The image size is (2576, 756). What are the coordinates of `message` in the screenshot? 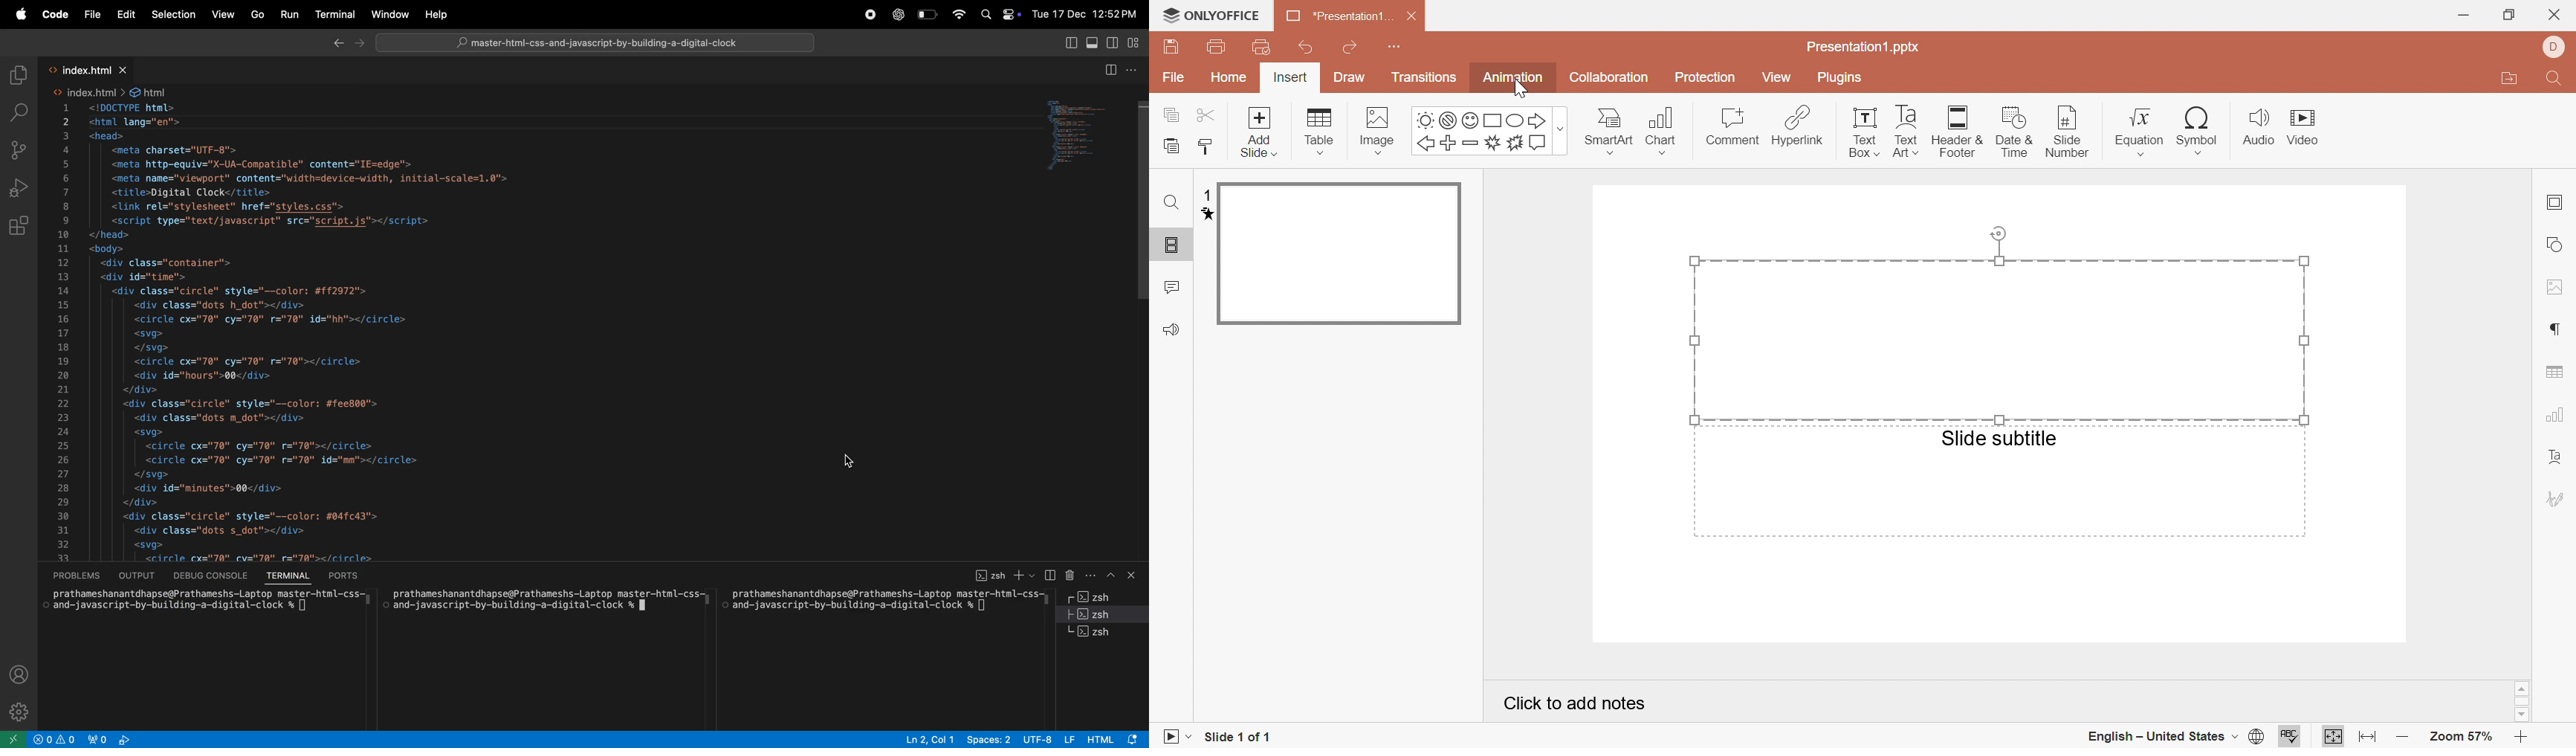 It's located at (1541, 144).